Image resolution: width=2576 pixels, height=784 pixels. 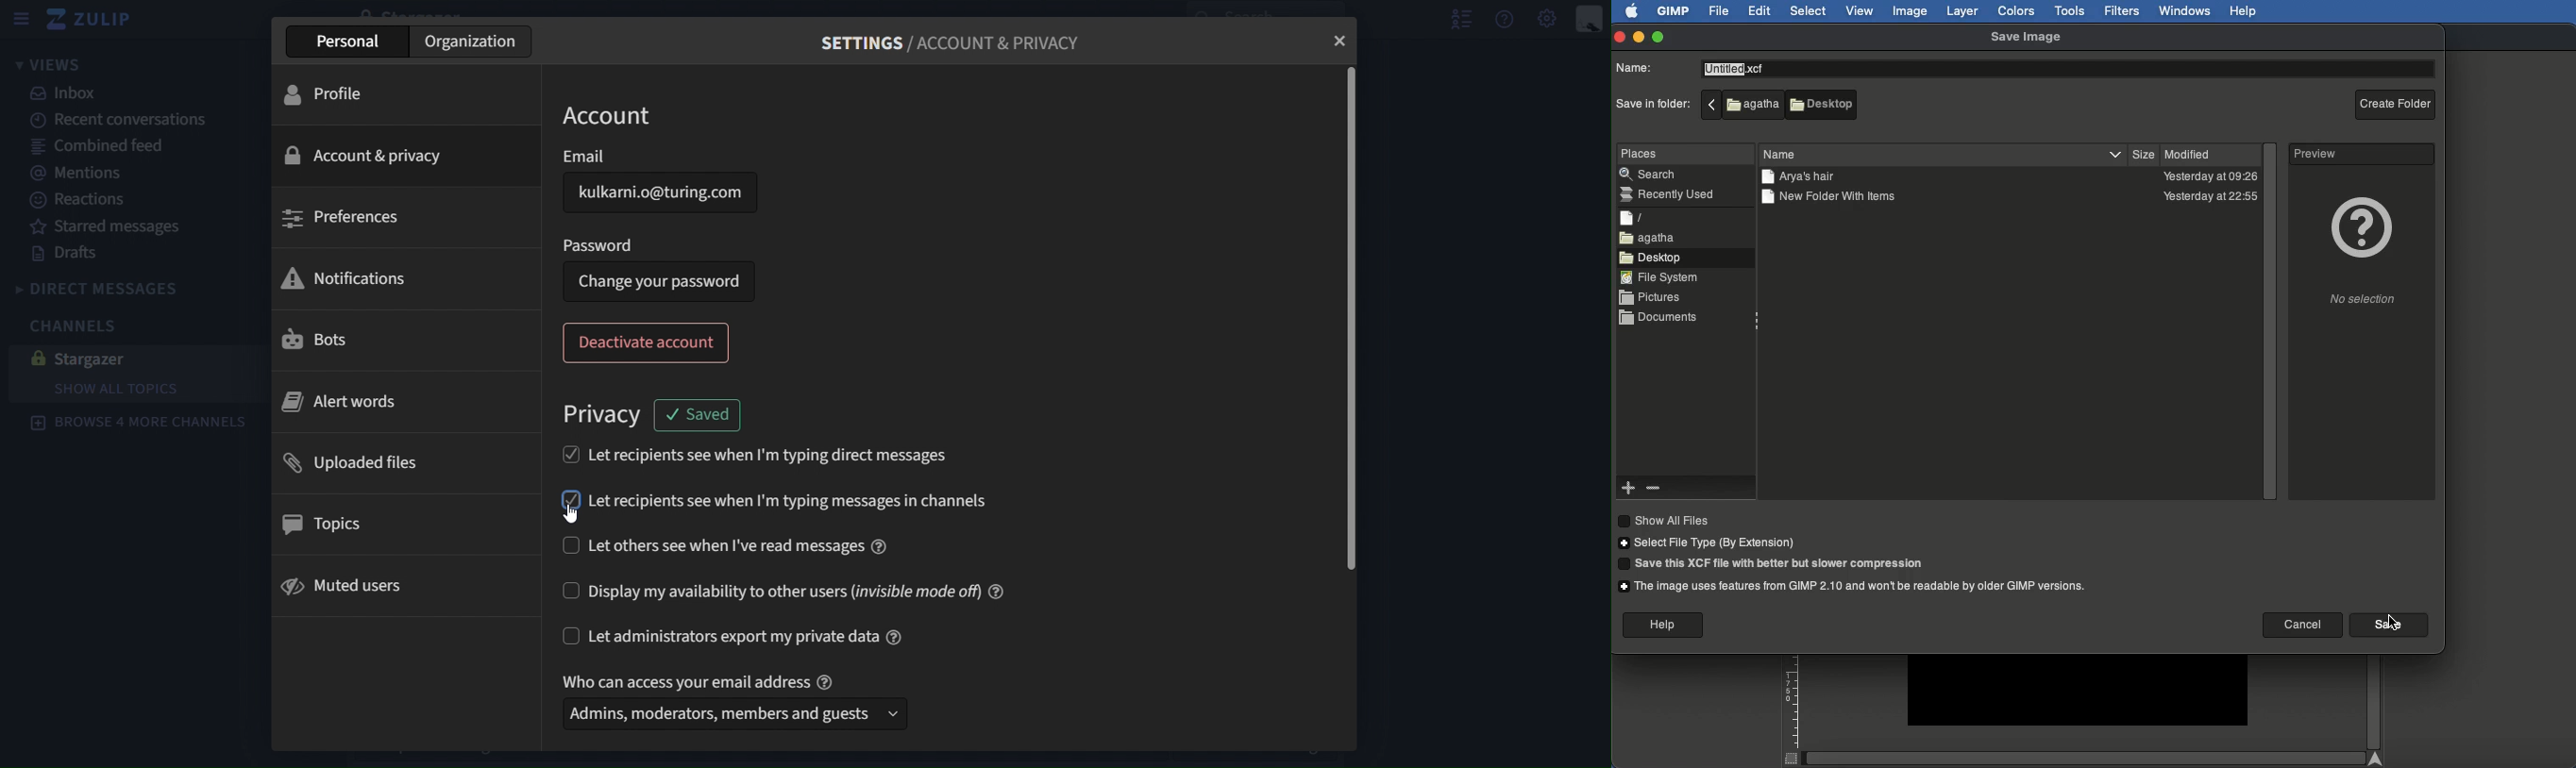 What do you see at coordinates (1649, 238) in the screenshot?
I see `macbook` at bounding box center [1649, 238].